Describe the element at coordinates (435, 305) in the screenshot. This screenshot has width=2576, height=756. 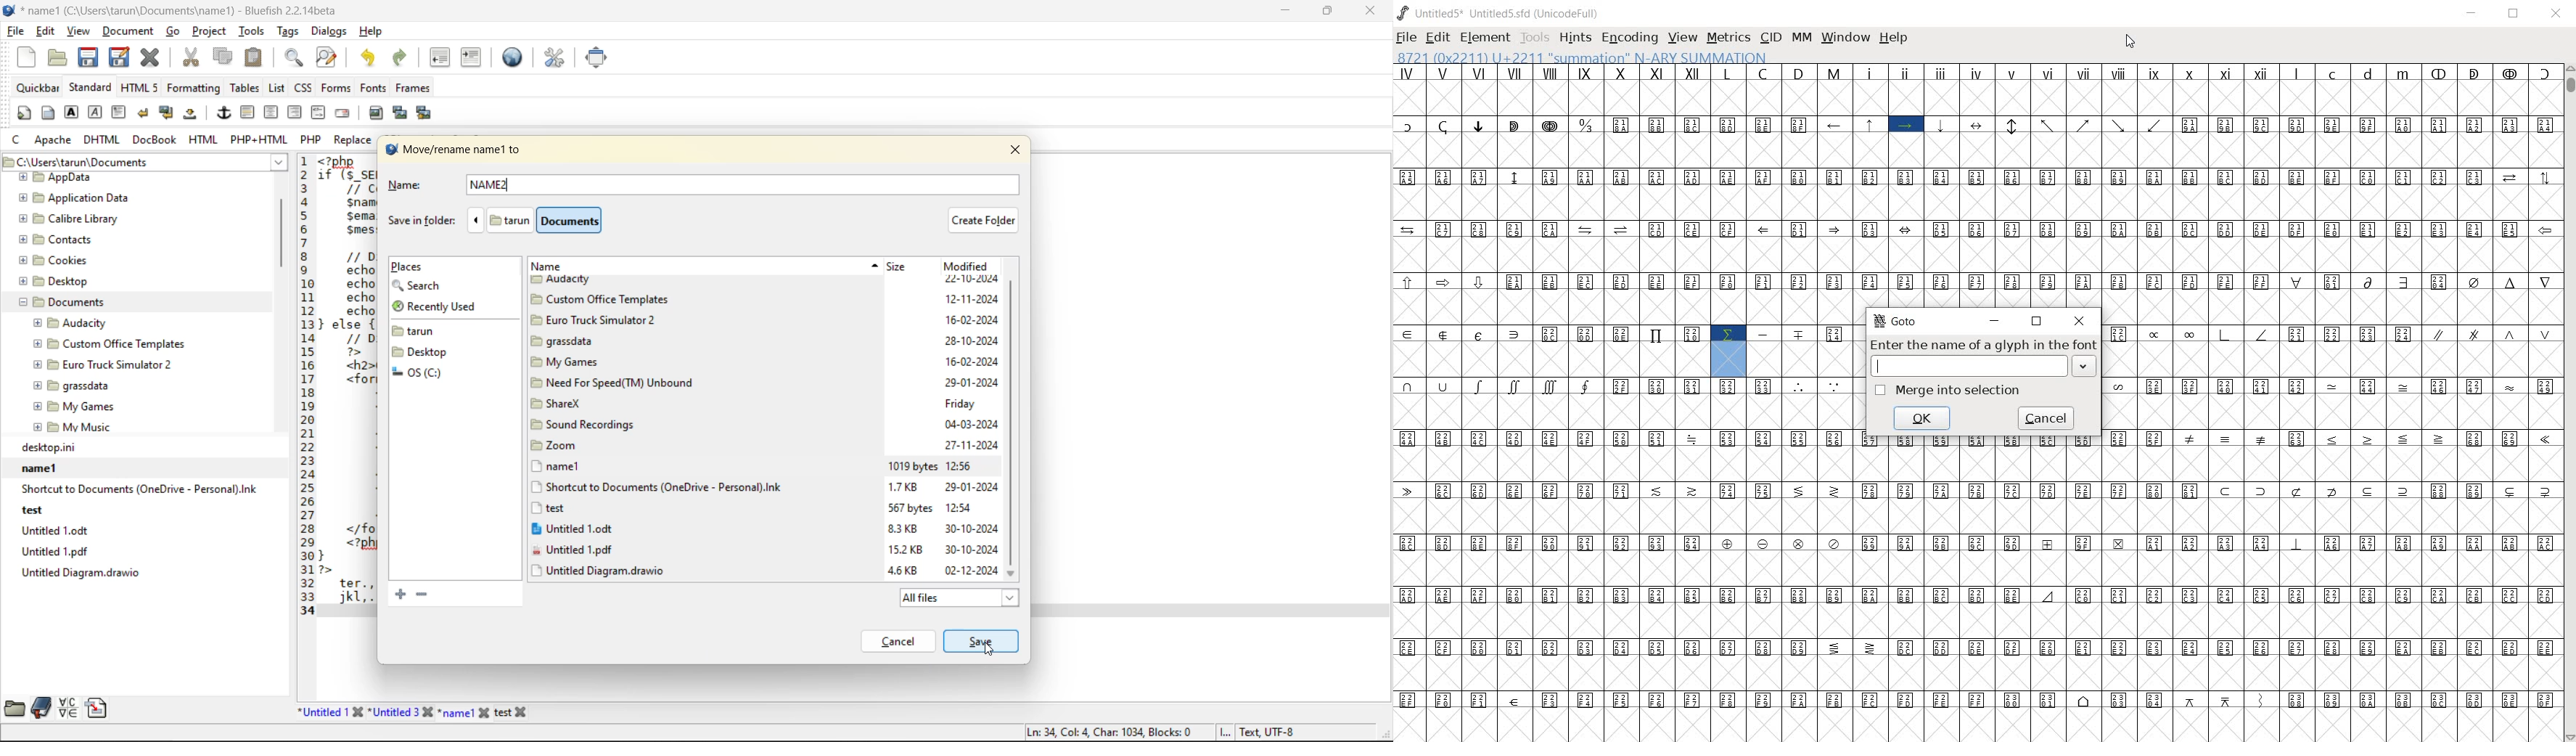
I see `recently used` at that location.